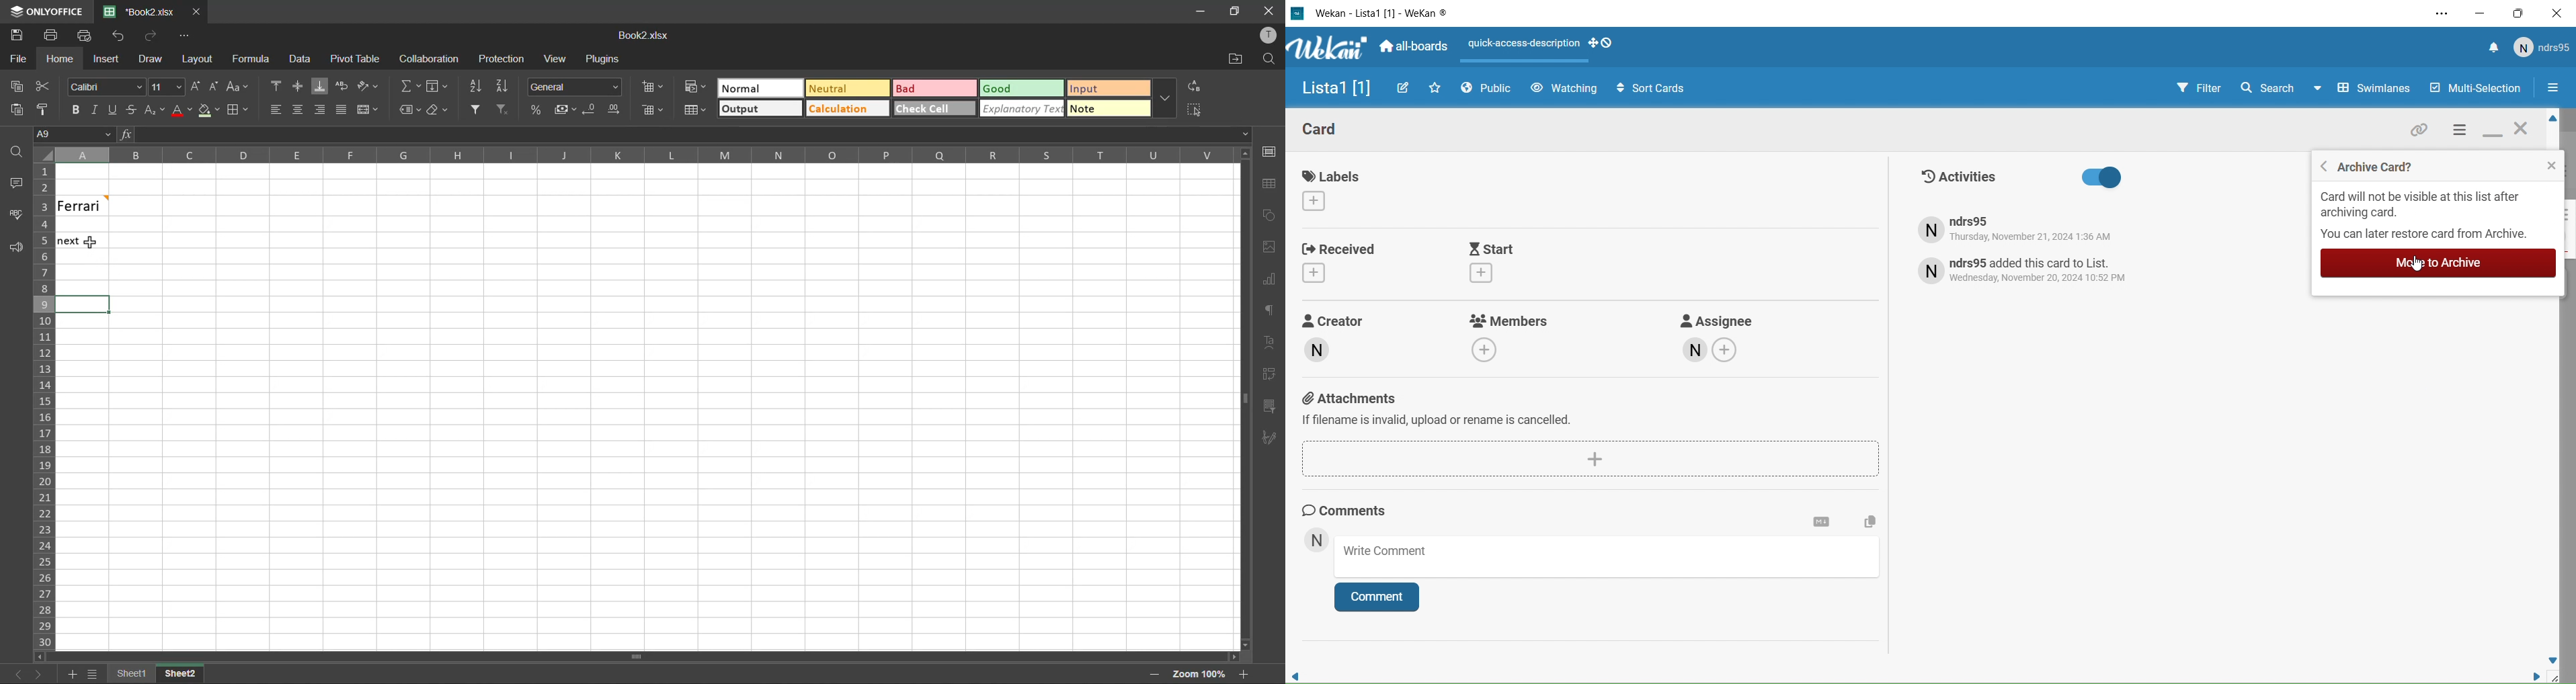 The width and height of the screenshot is (2576, 700). I want to click on Multi selection, so click(2477, 90).